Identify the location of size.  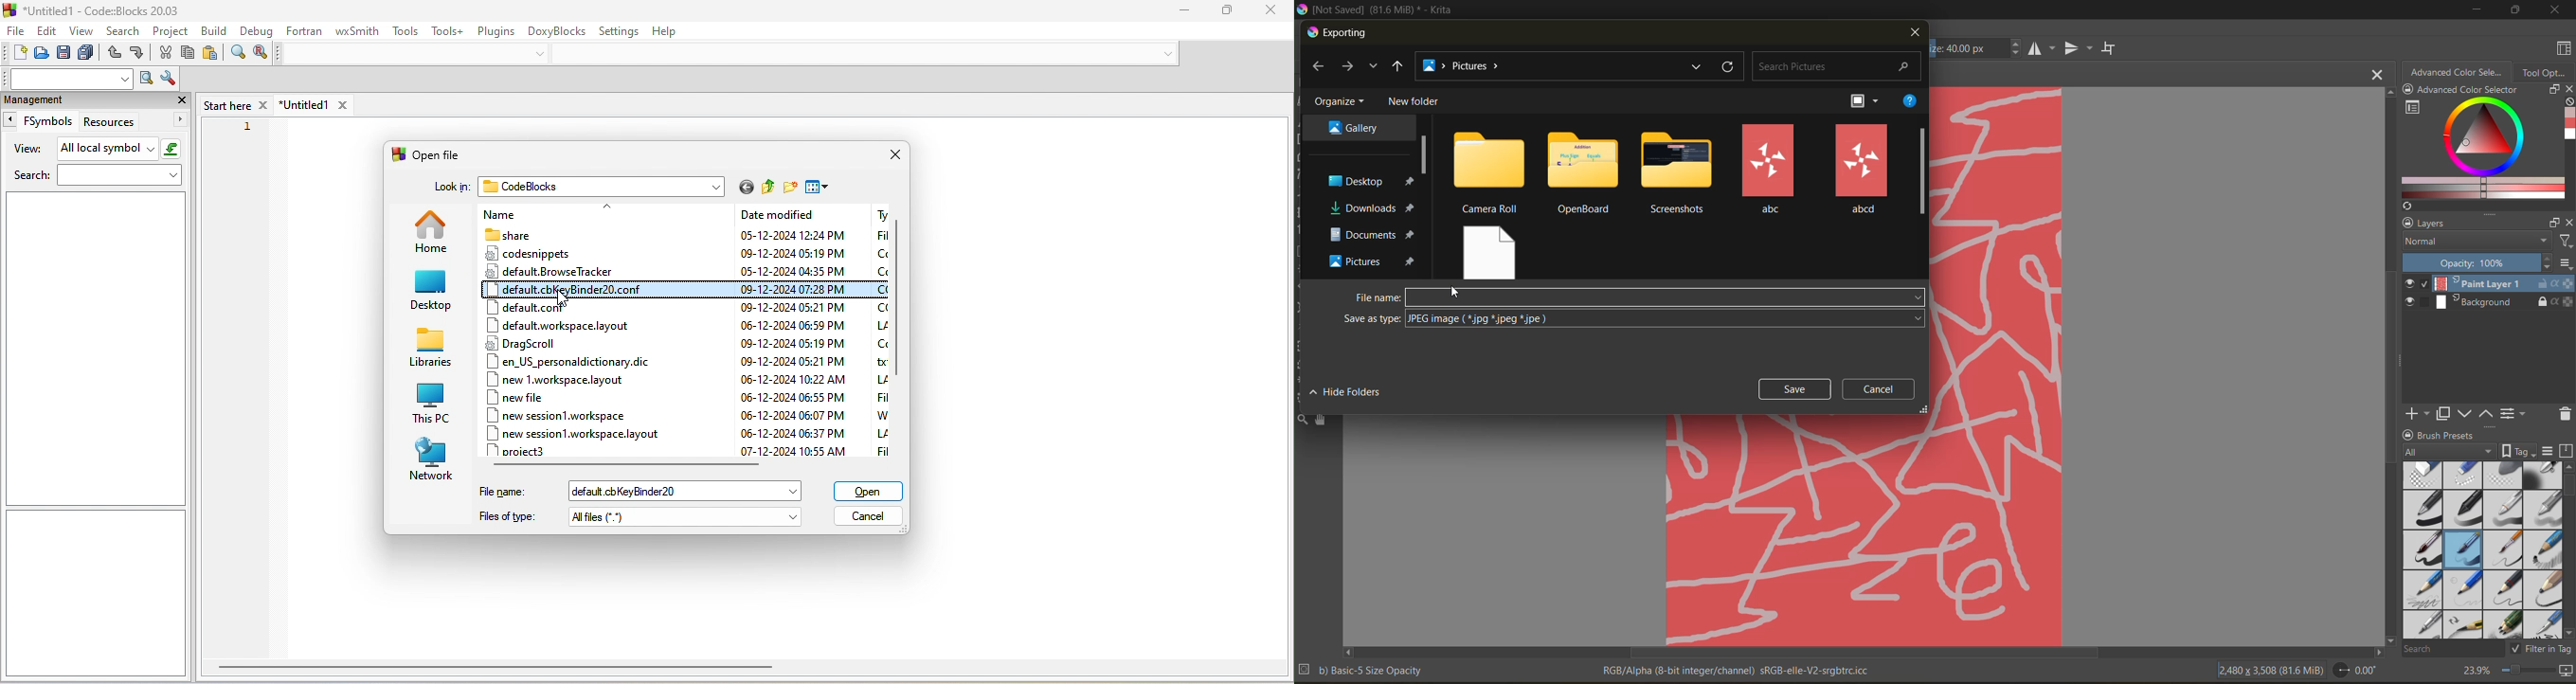
(1978, 48).